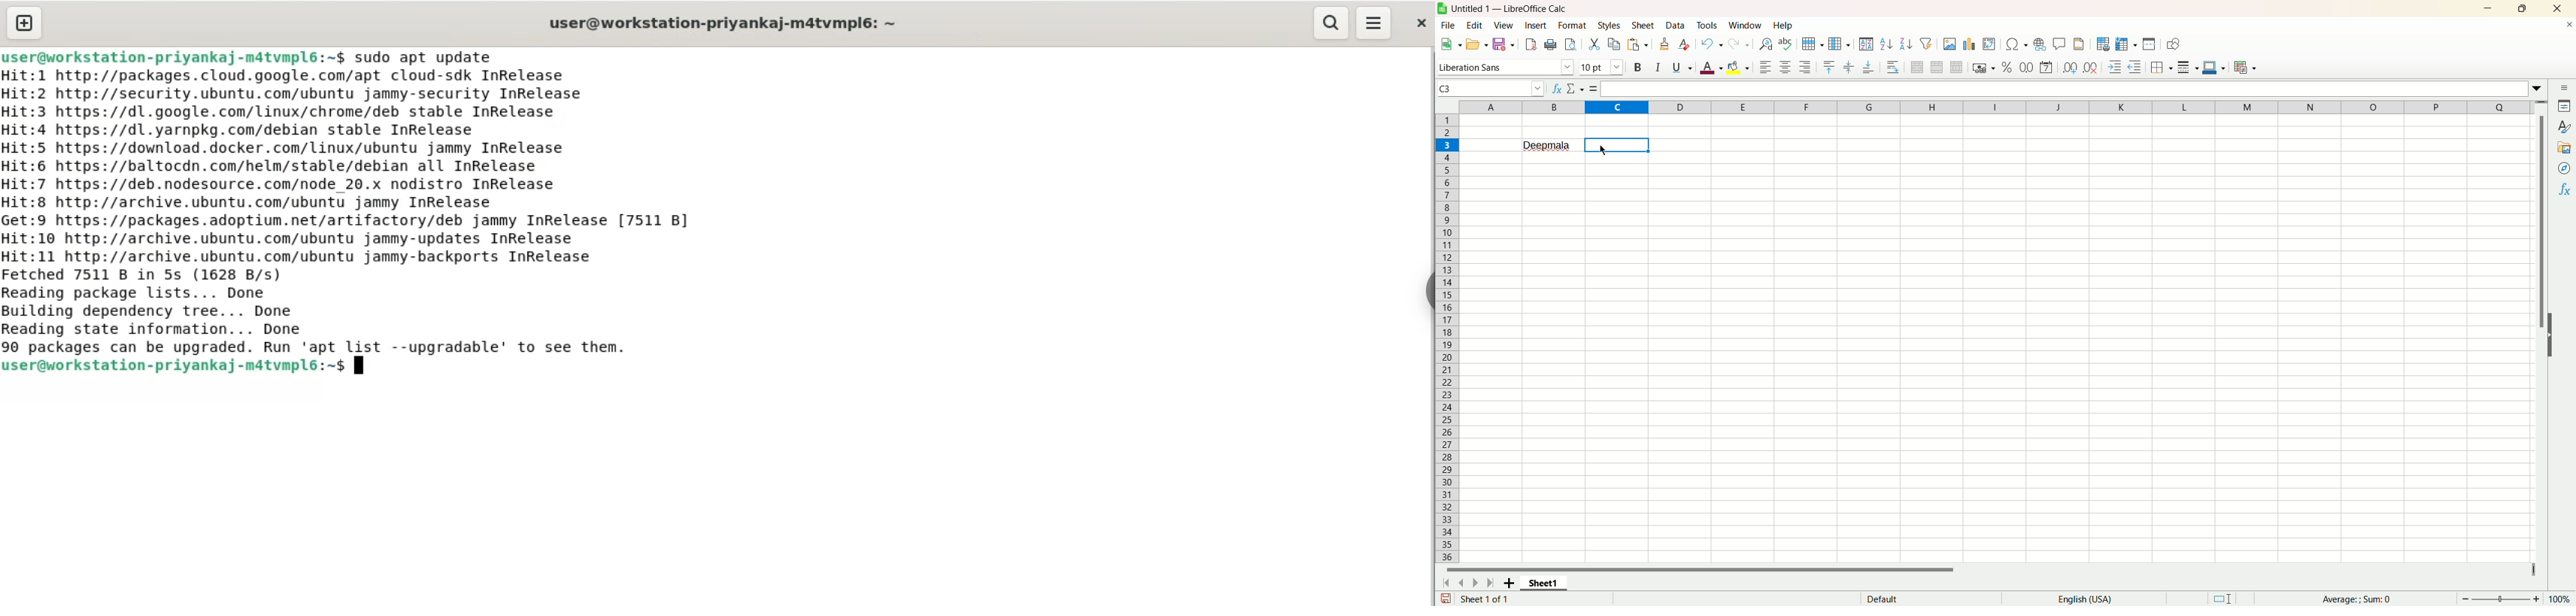  Describe the element at coordinates (1609, 26) in the screenshot. I see `Styles` at that location.